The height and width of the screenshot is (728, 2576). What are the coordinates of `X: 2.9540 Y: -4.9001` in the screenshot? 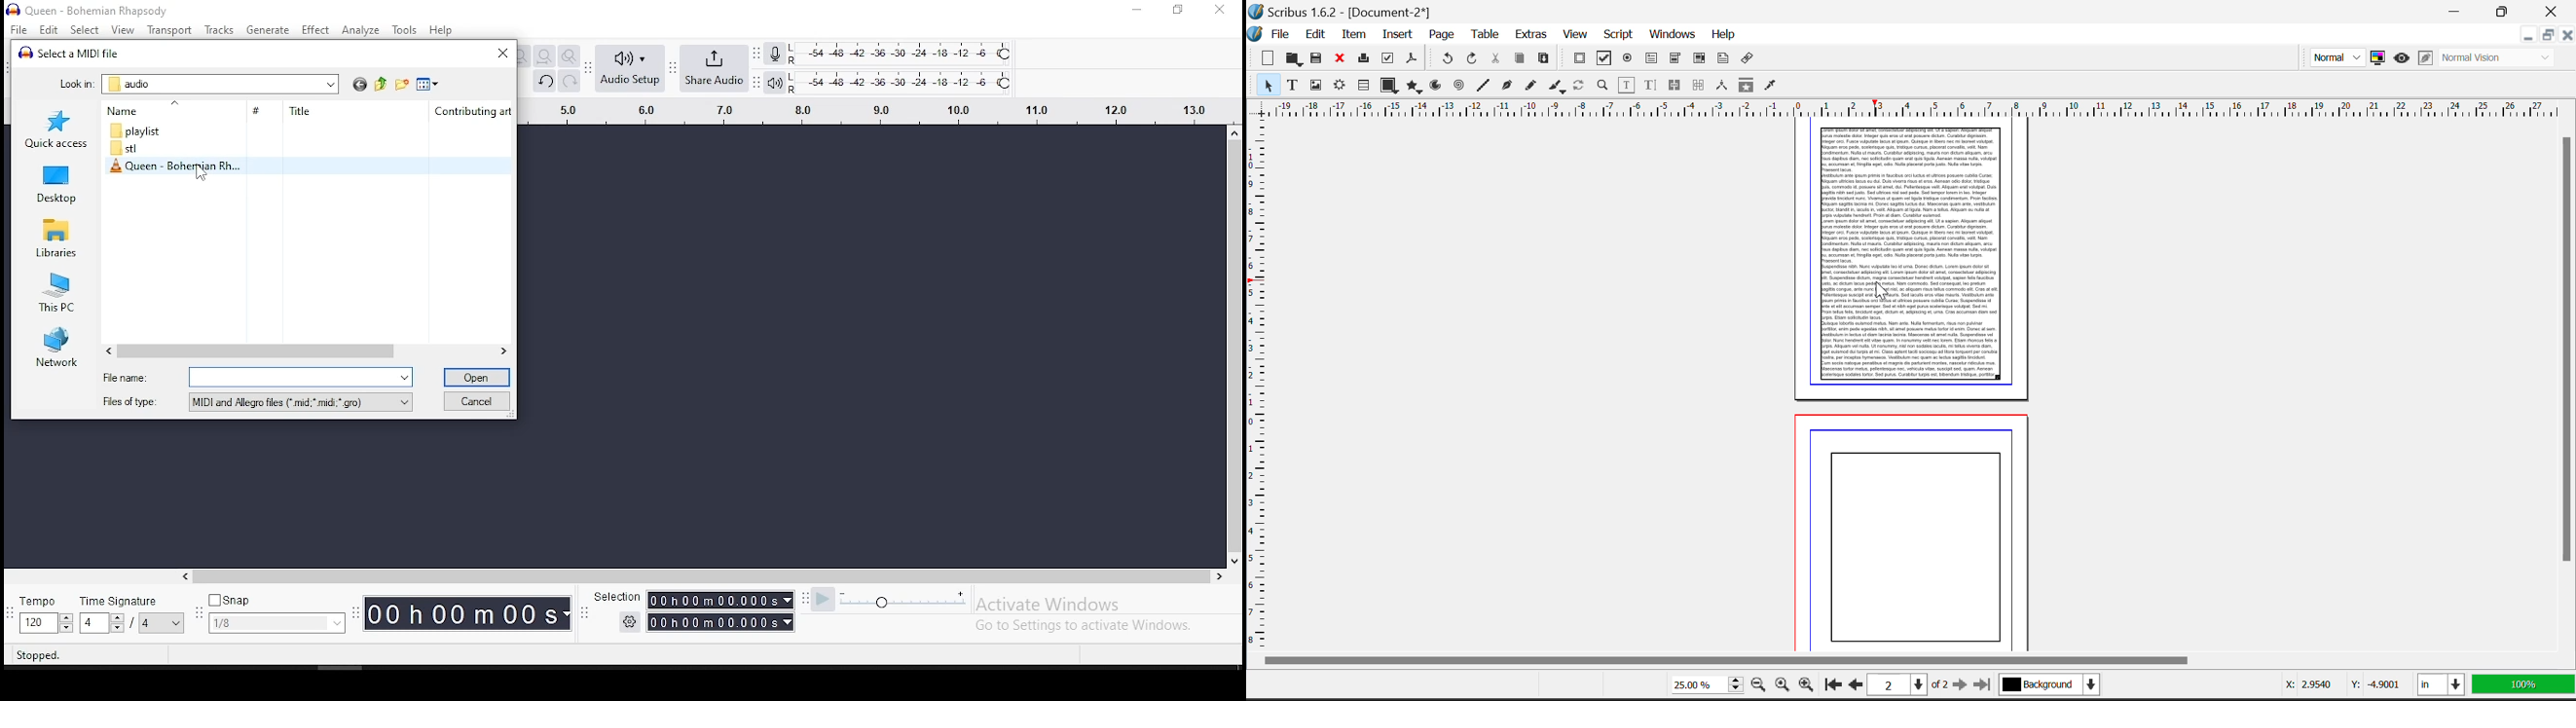 It's located at (2334, 684).